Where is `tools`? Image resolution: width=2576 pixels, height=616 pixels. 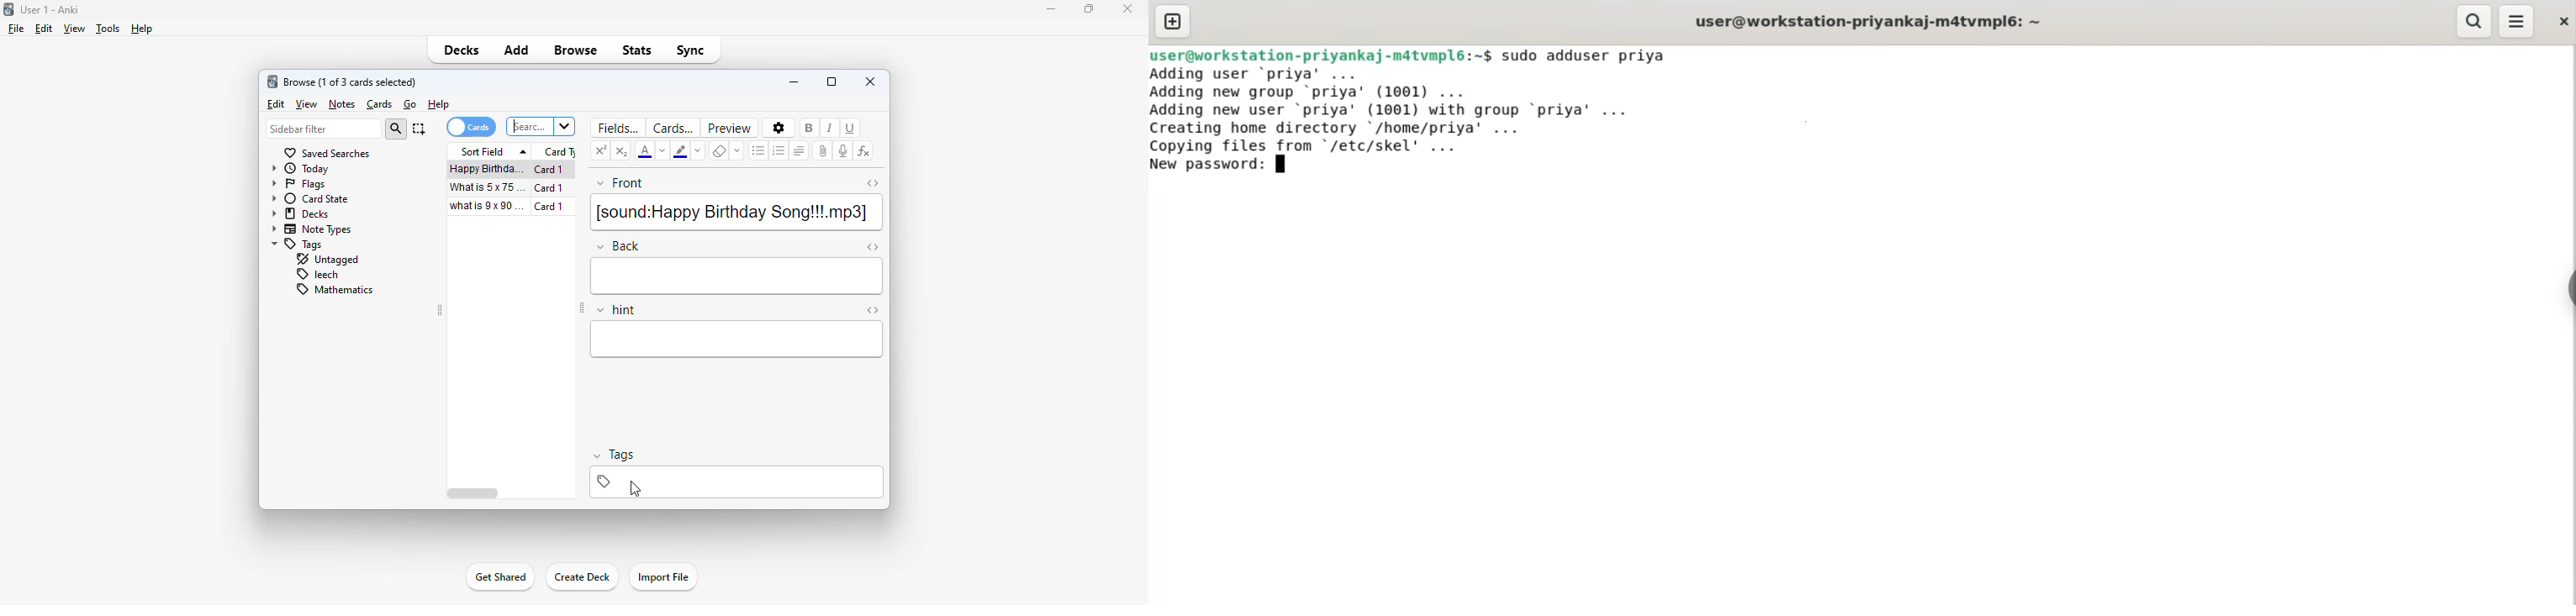
tools is located at coordinates (108, 29).